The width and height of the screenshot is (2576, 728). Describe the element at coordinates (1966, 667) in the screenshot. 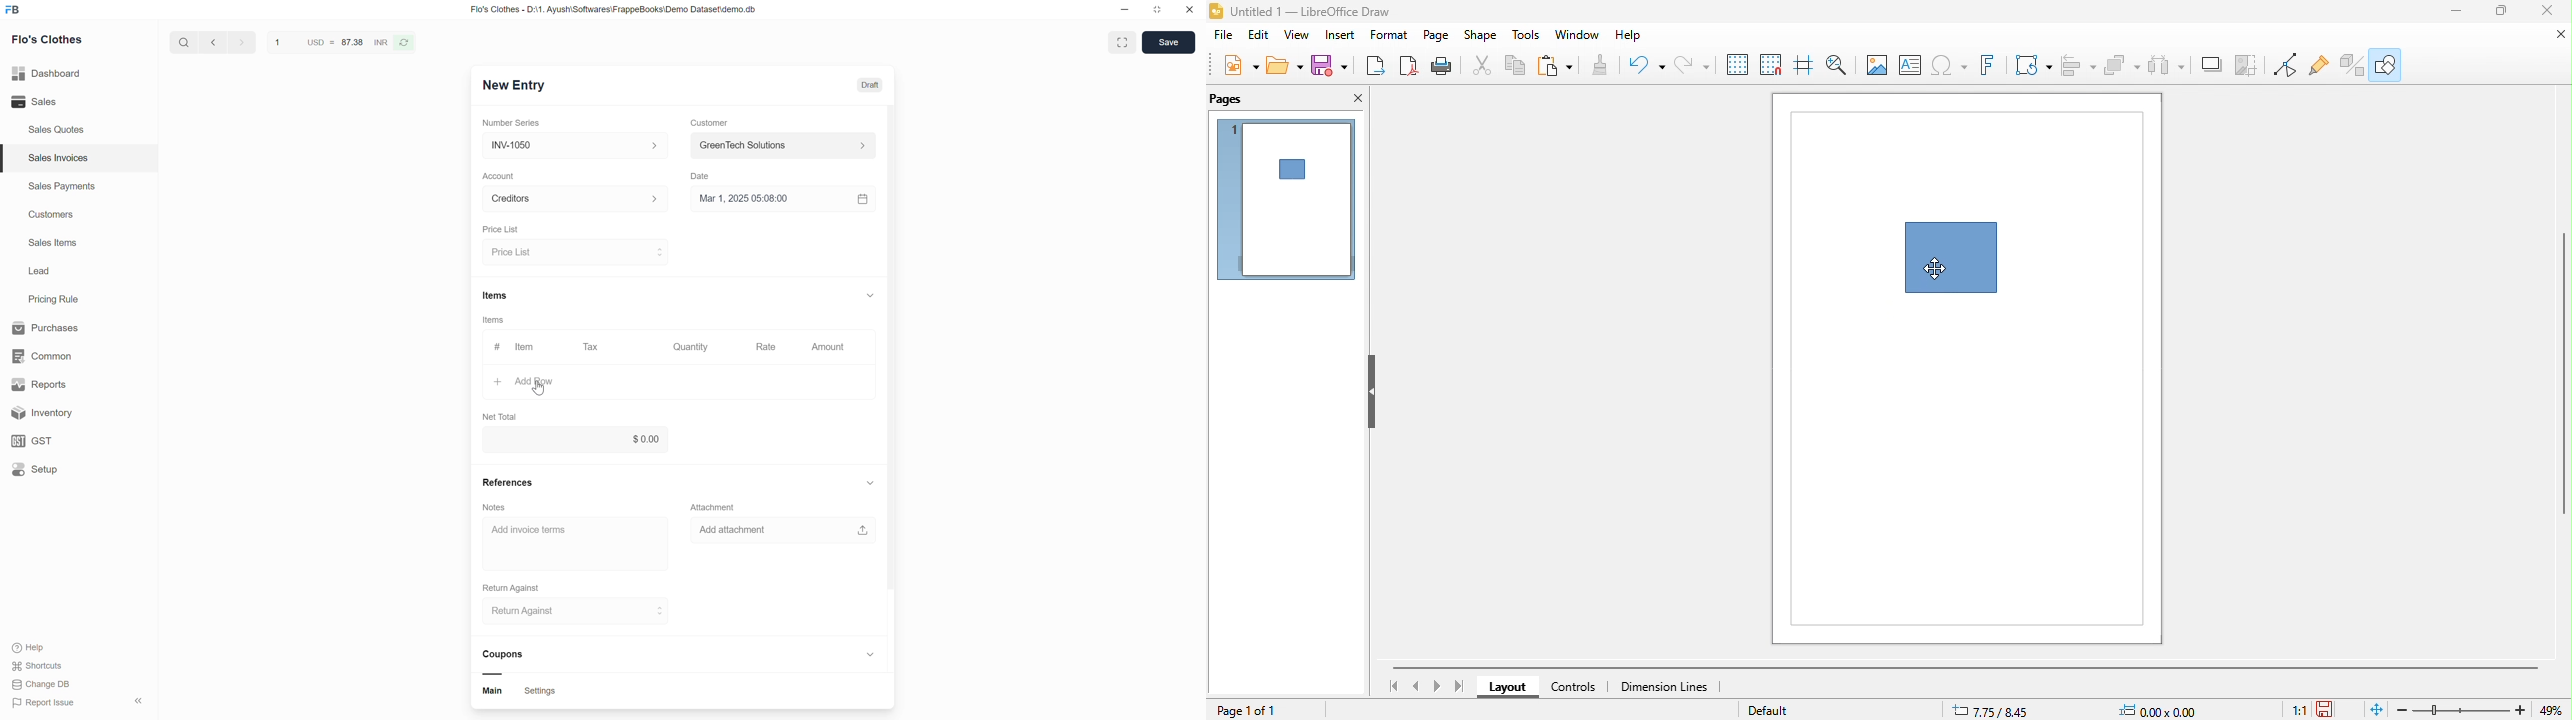

I see `horizontal scroll bar` at that location.